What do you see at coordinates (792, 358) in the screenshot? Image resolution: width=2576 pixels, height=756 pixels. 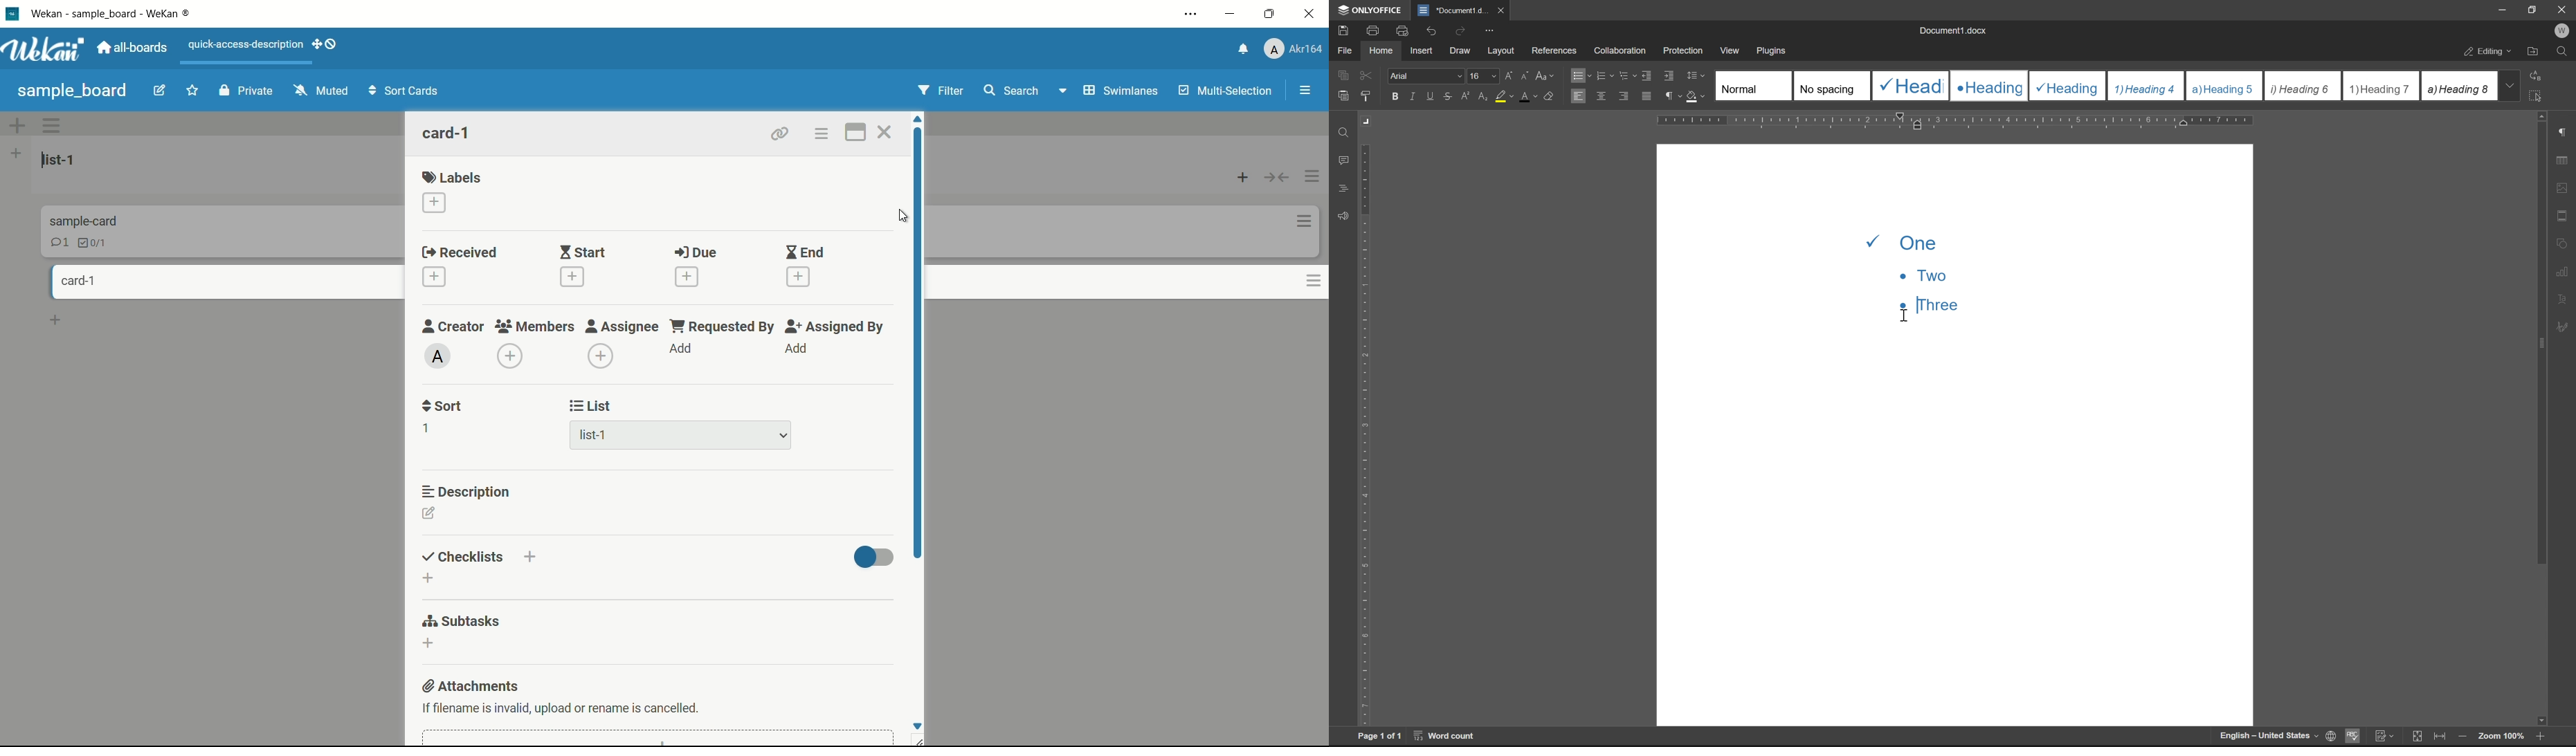 I see `add` at bounding box center [792, 358].